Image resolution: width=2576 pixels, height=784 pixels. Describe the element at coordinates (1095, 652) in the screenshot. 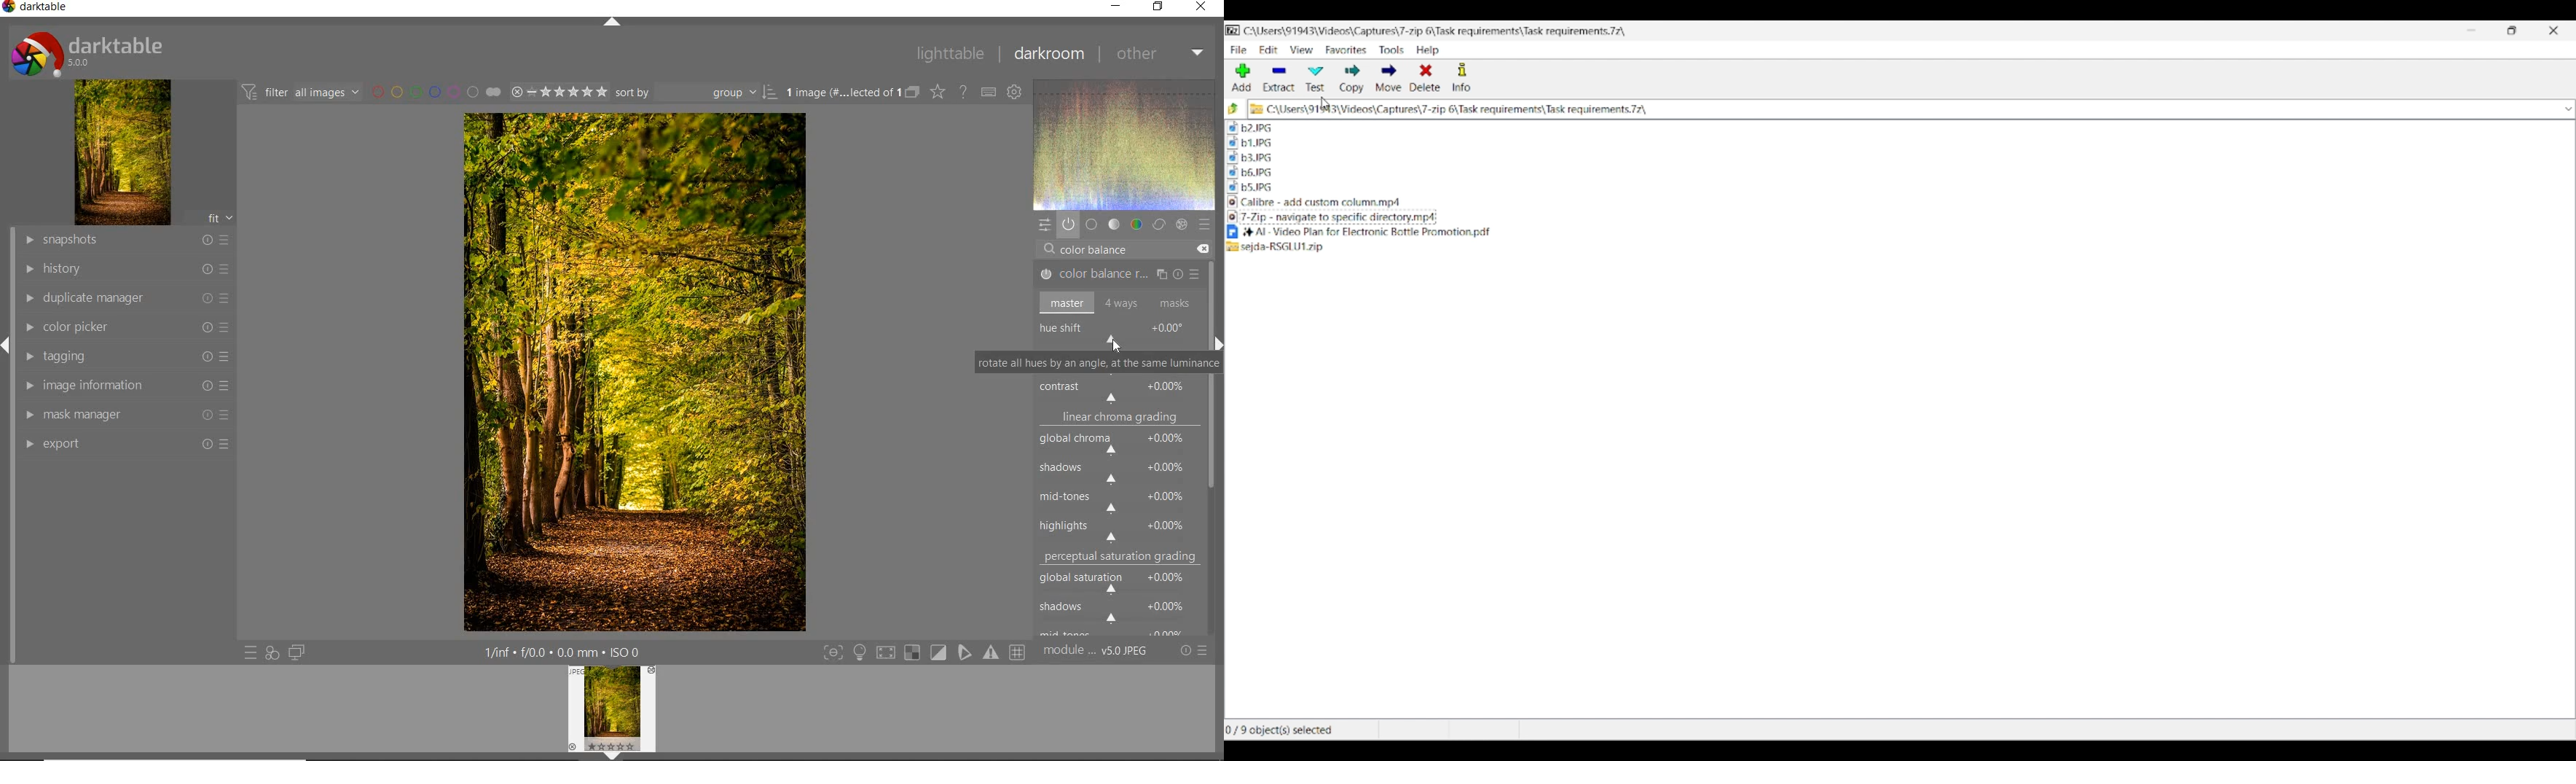

I see `module order` at that location.